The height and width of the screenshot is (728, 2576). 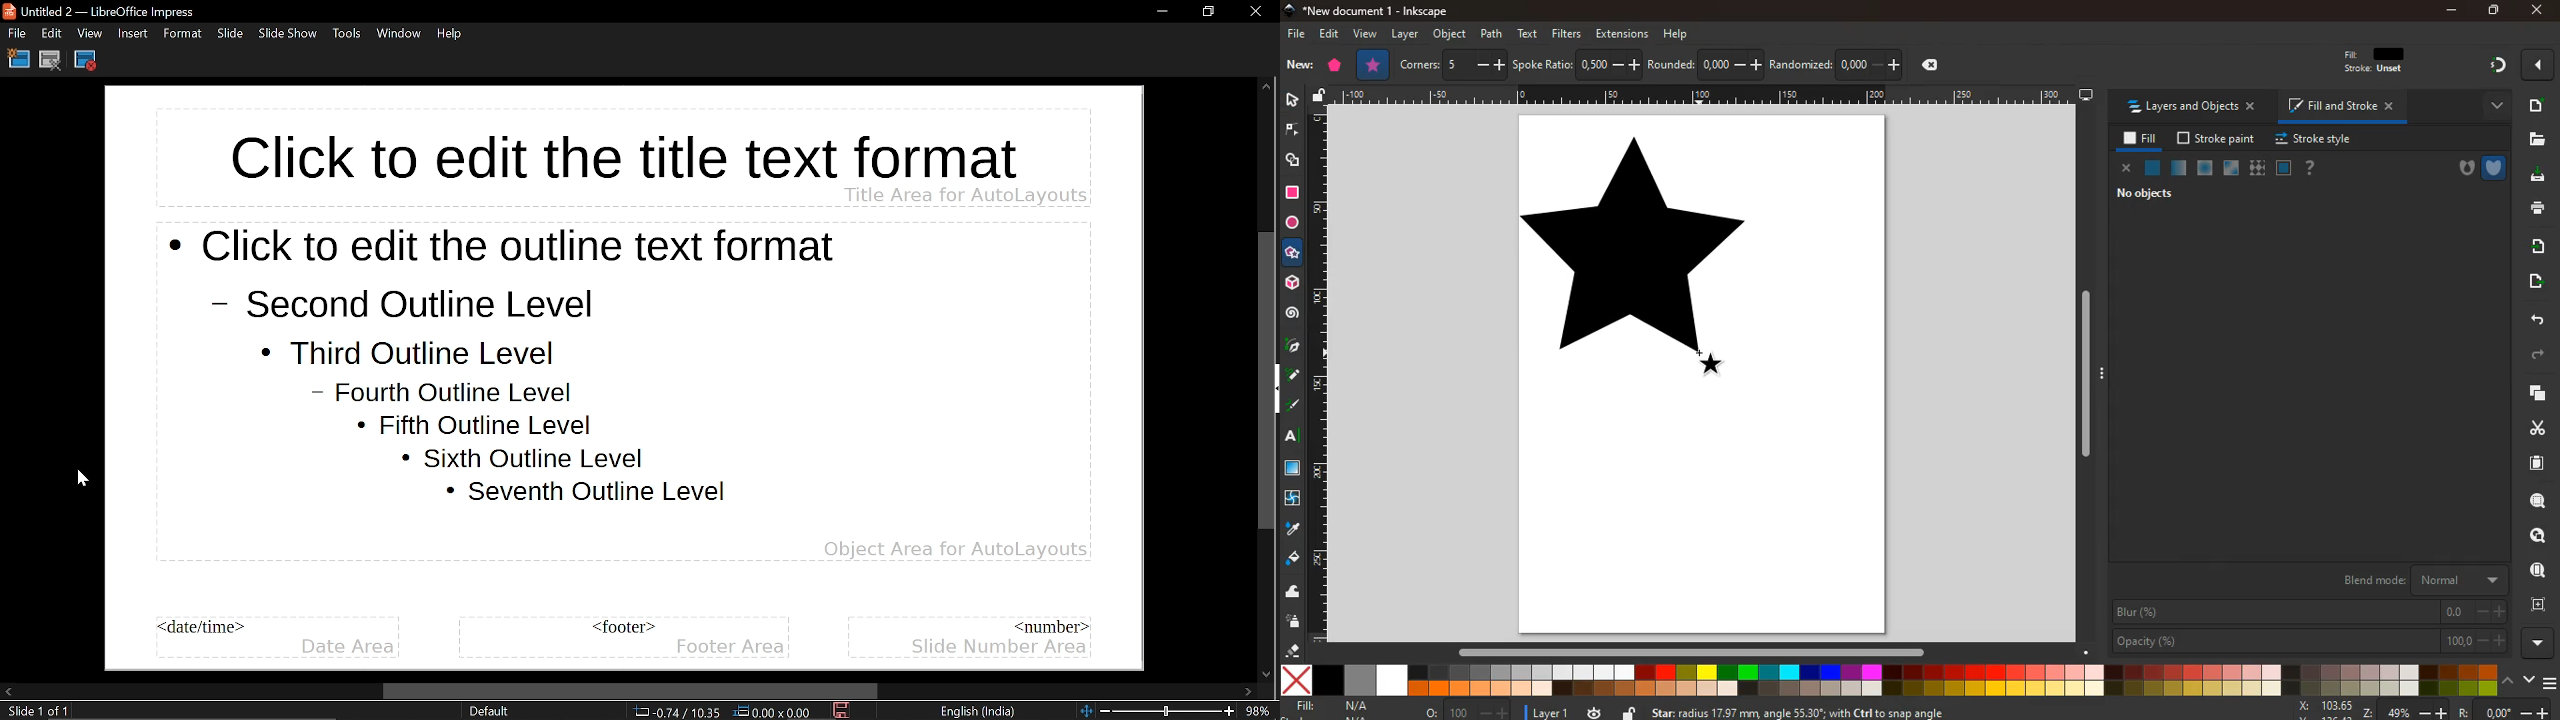 What do you see at coordinates (774, 712) in the screenshot?
I see `Size` at bounding box center [774, 712].